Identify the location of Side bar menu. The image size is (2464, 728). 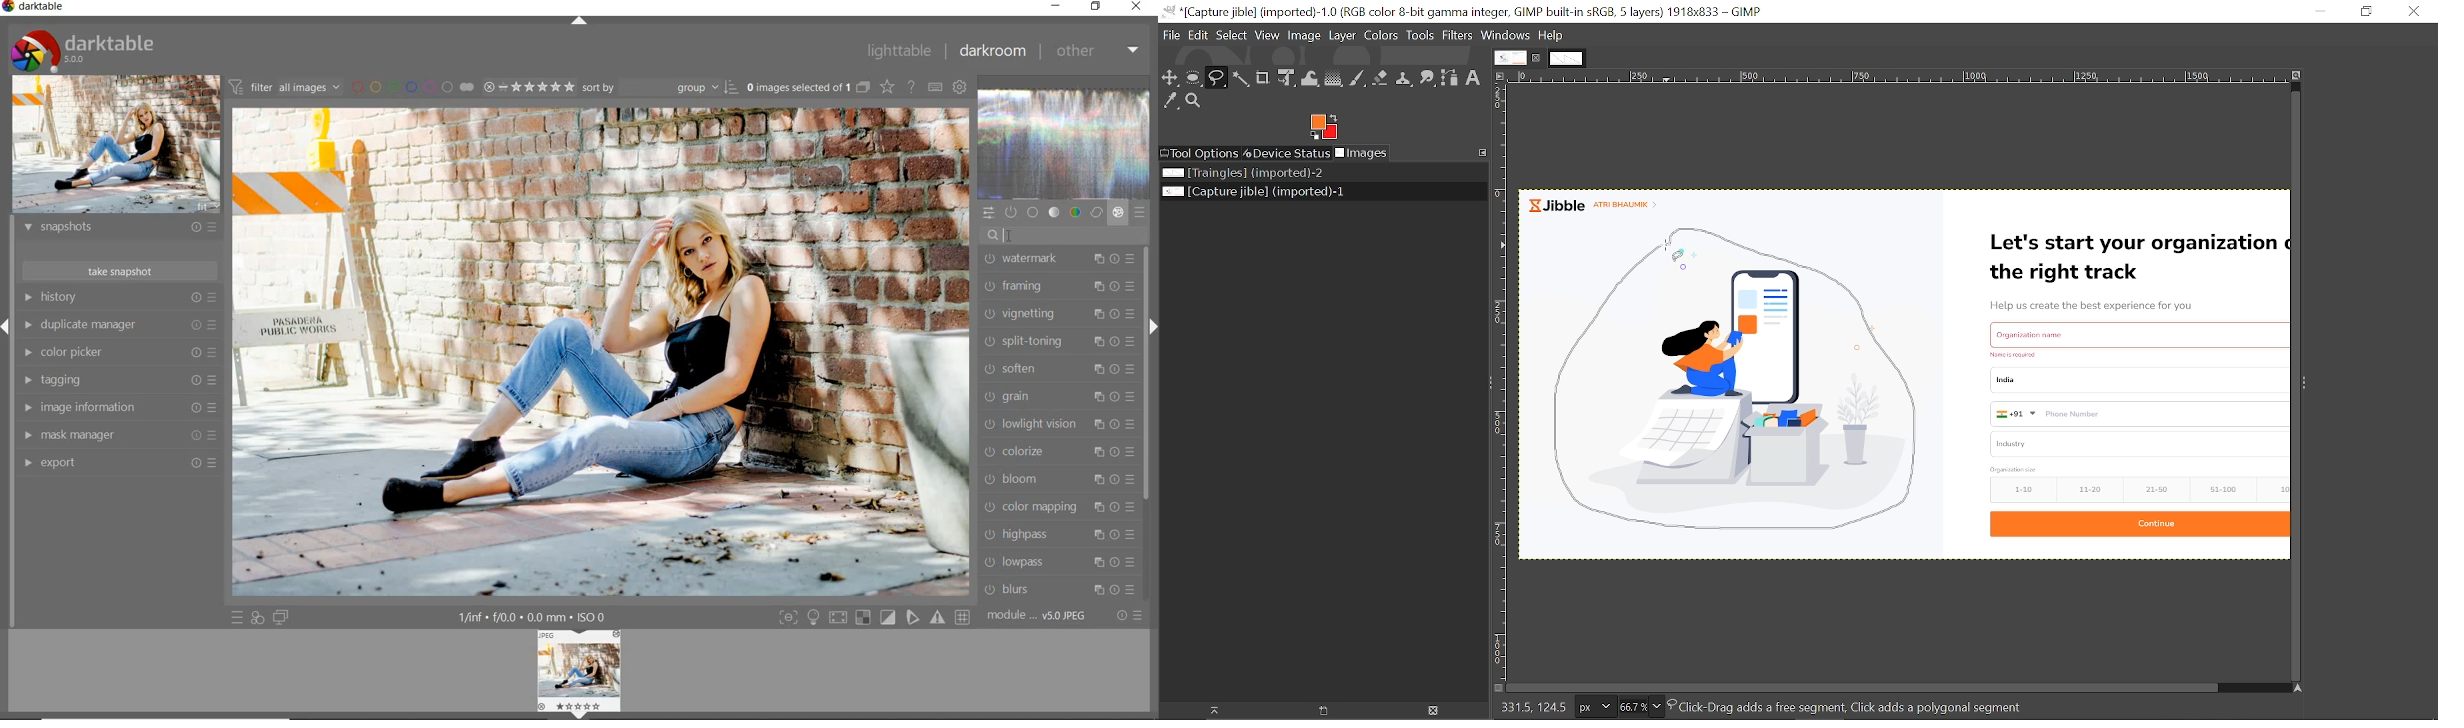
(2305, 390).